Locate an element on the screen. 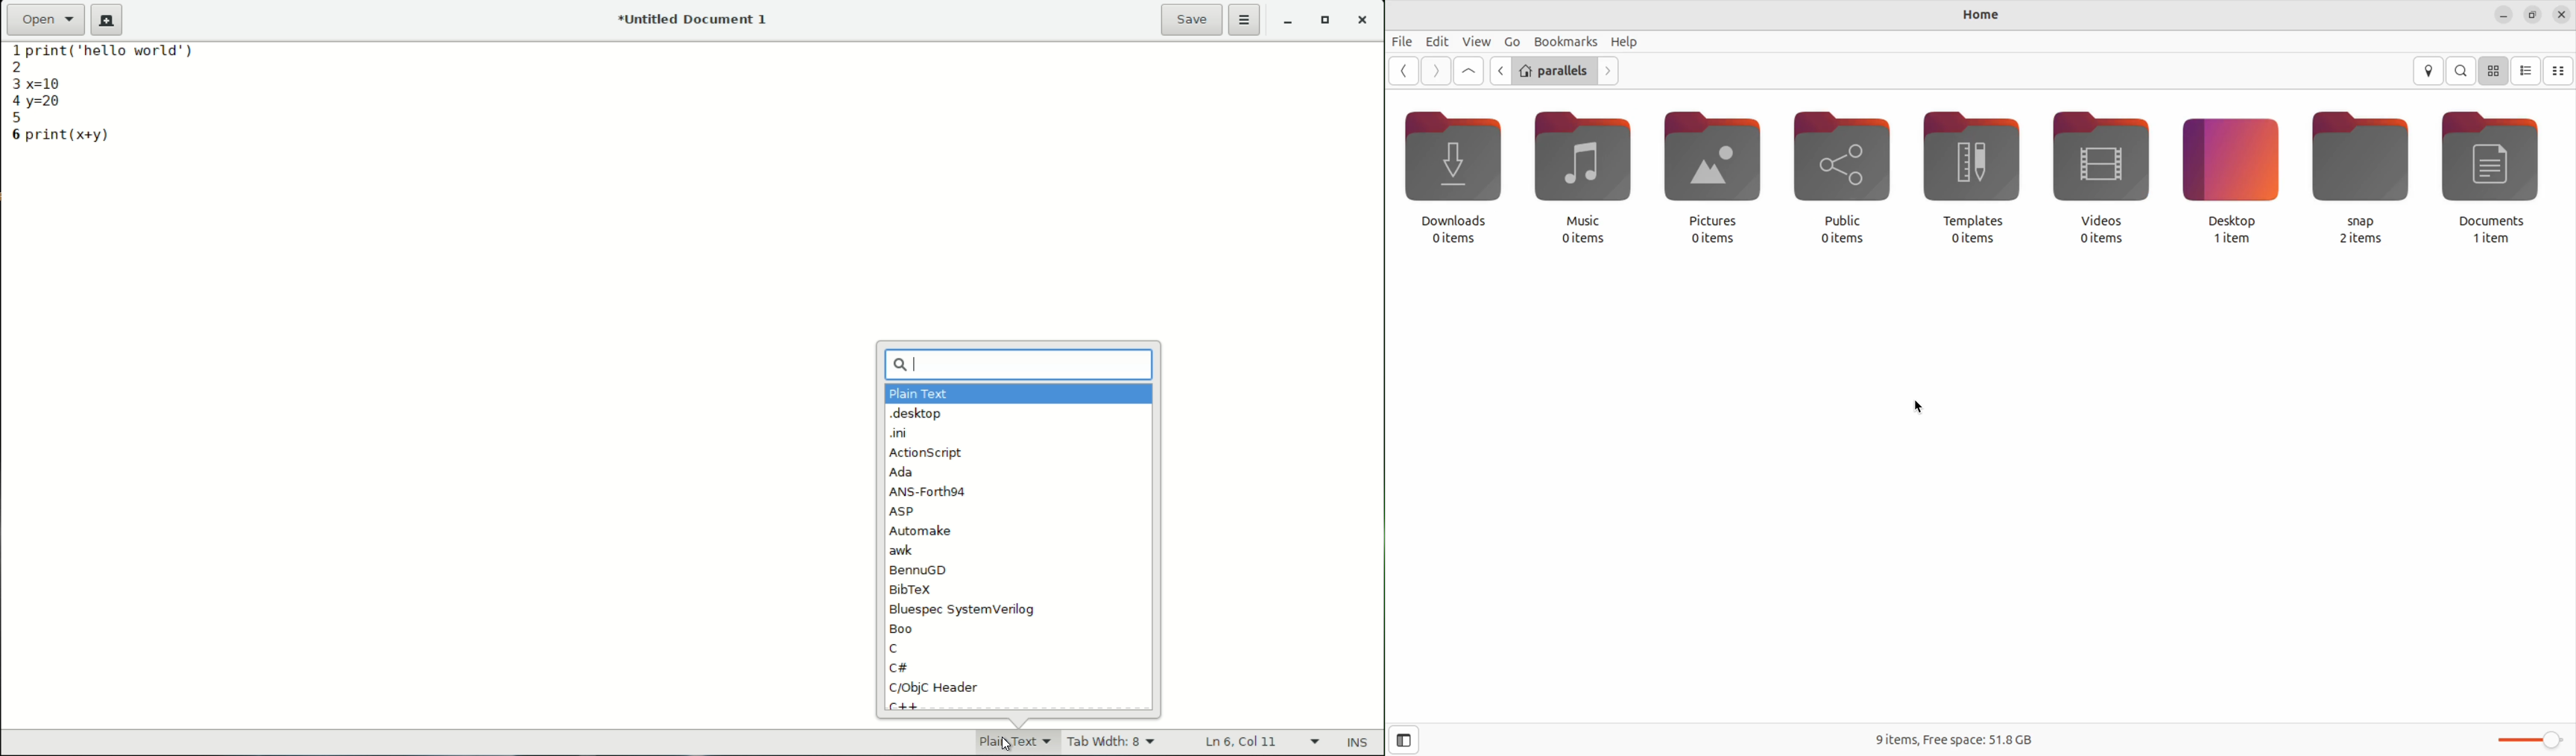 The width and height of the screenshot is (2576, 756). cursor position is located at coordinates (1243, 743).